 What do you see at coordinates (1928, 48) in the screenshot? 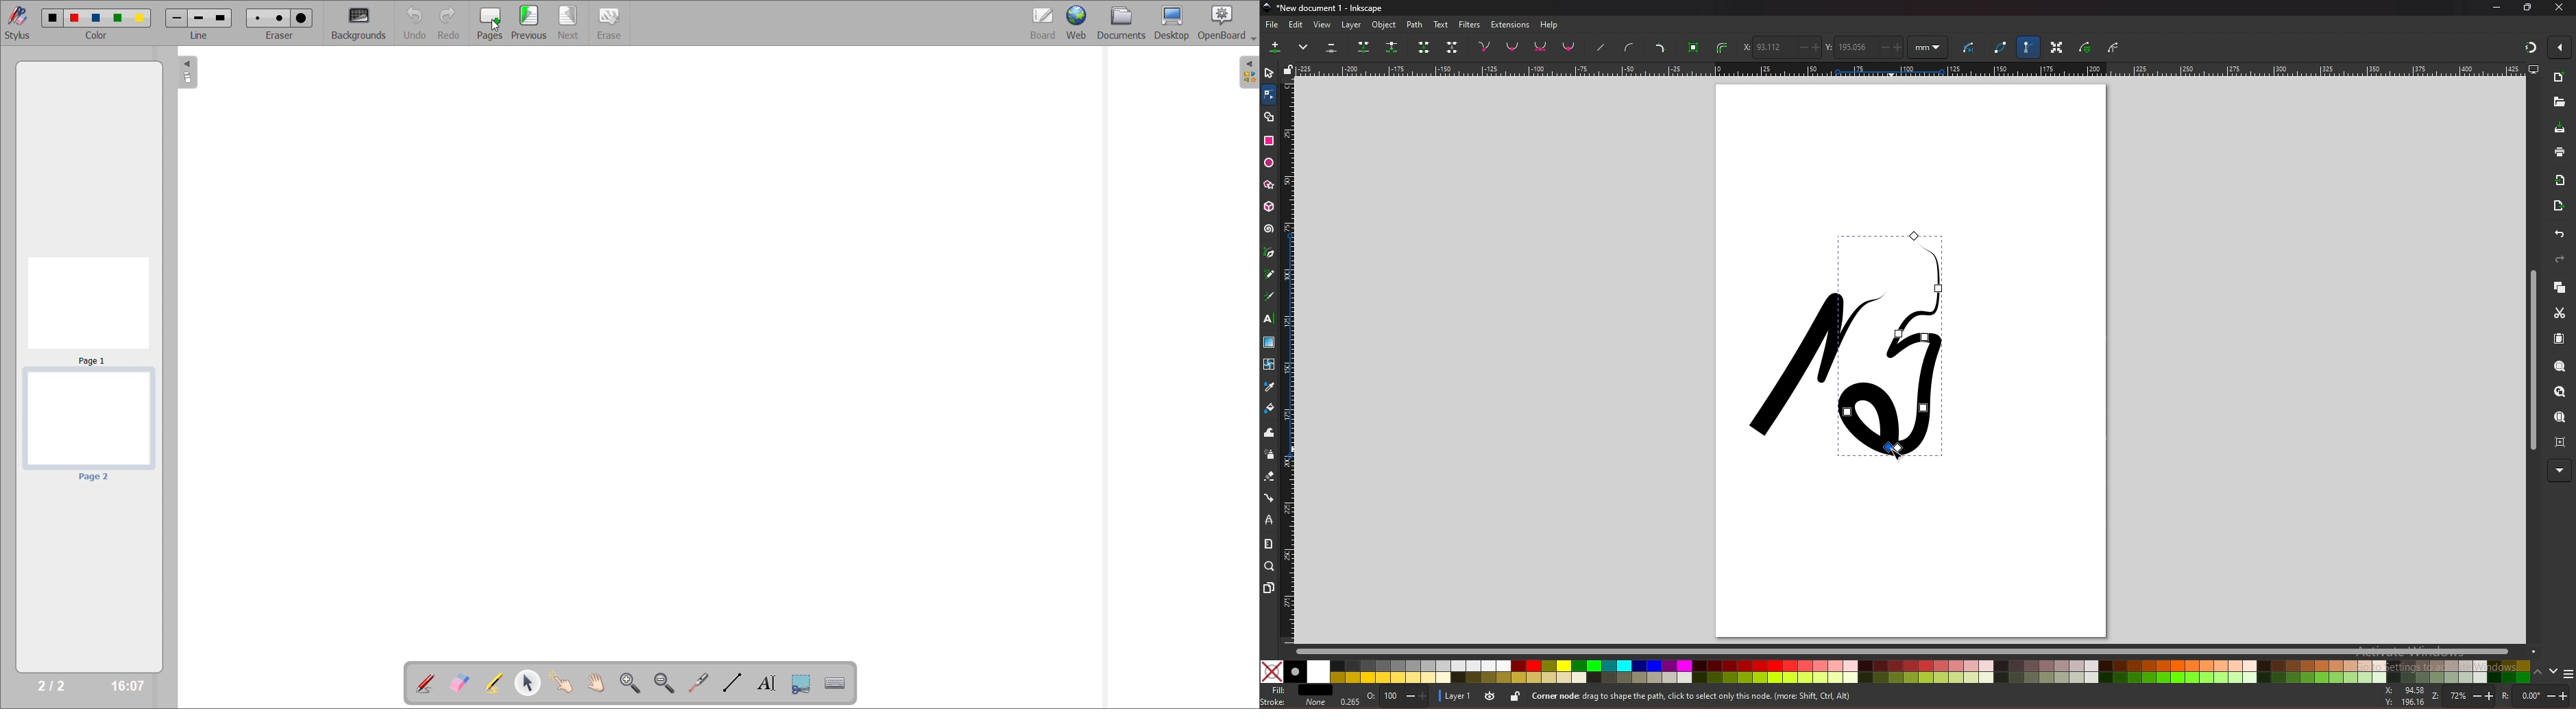
I see `units` at bounding box center [1928, 48].